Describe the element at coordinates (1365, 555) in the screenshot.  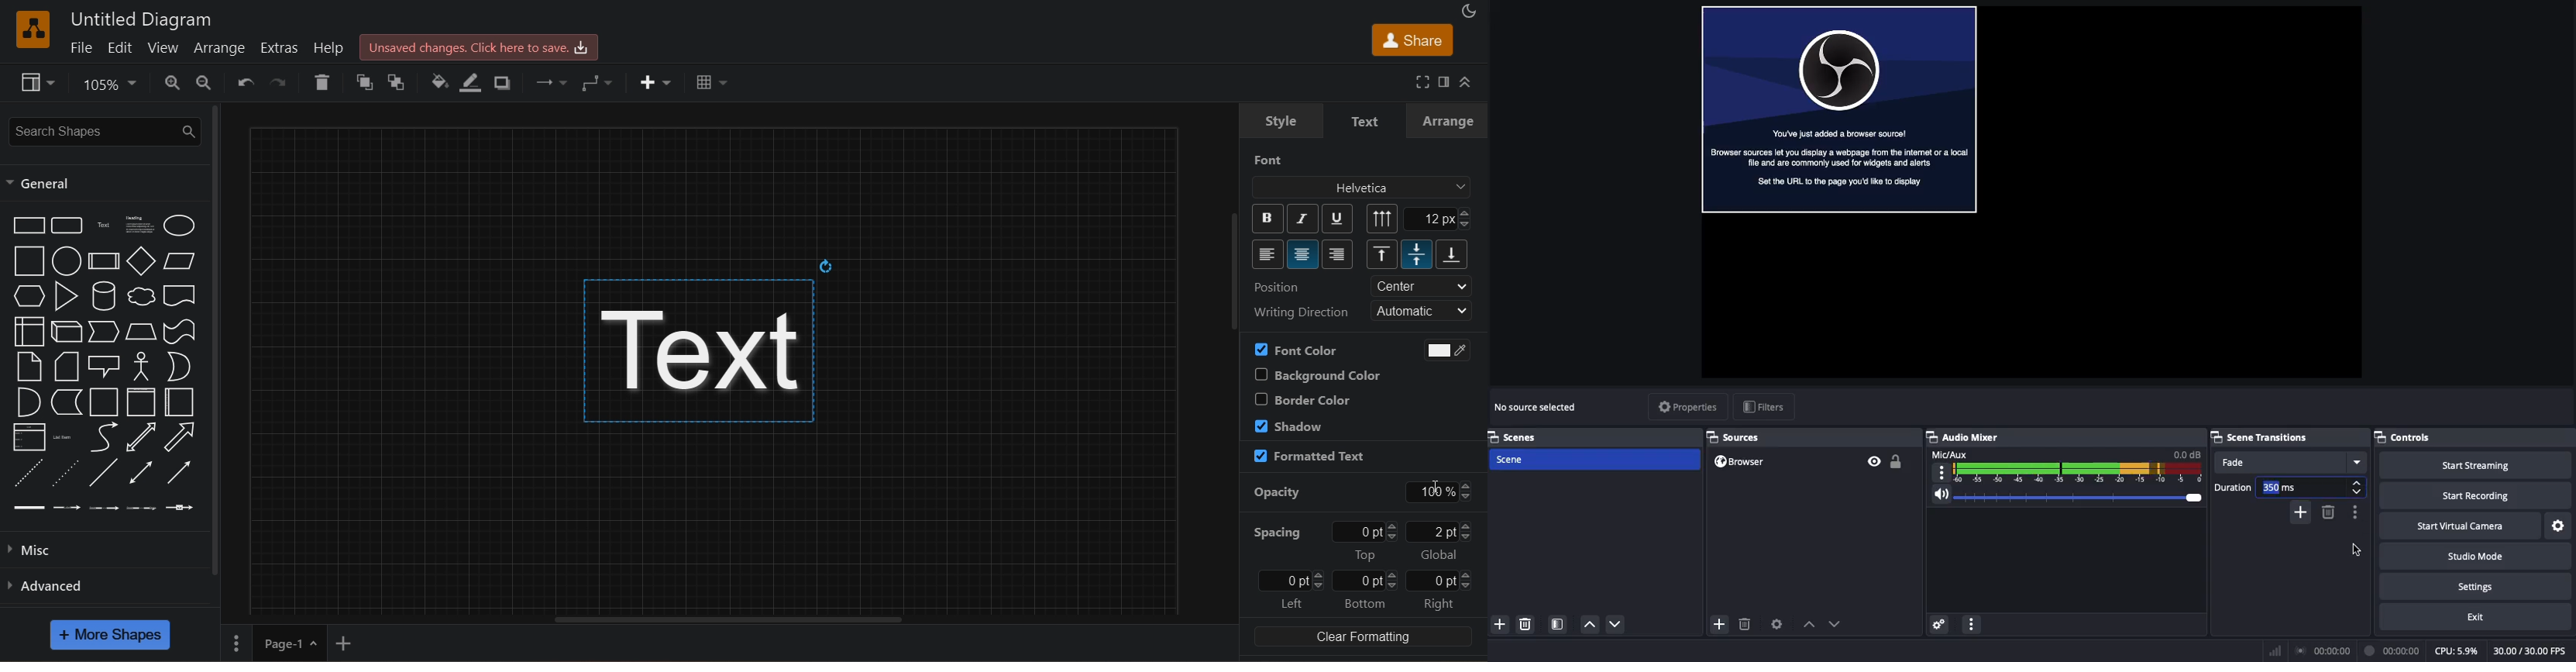
I see `top` at that location.